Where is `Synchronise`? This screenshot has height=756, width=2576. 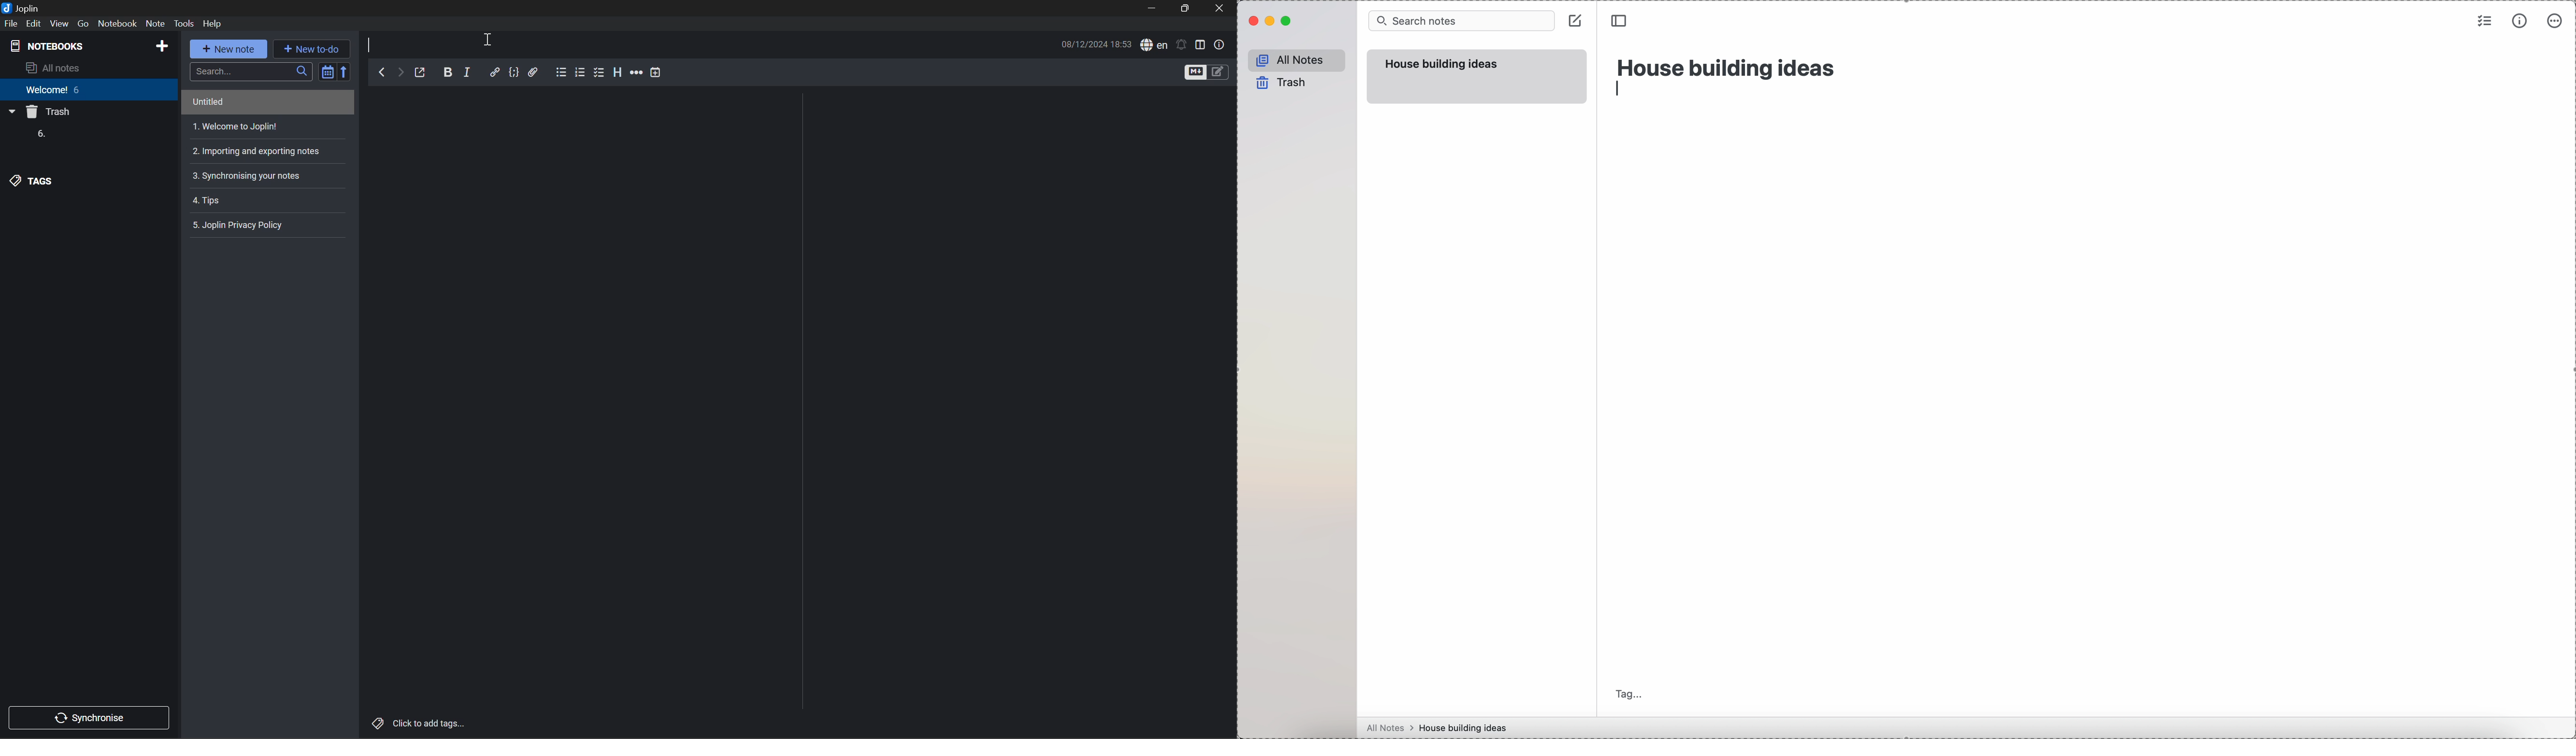 Synchronise is located at coordinates (93, 716).